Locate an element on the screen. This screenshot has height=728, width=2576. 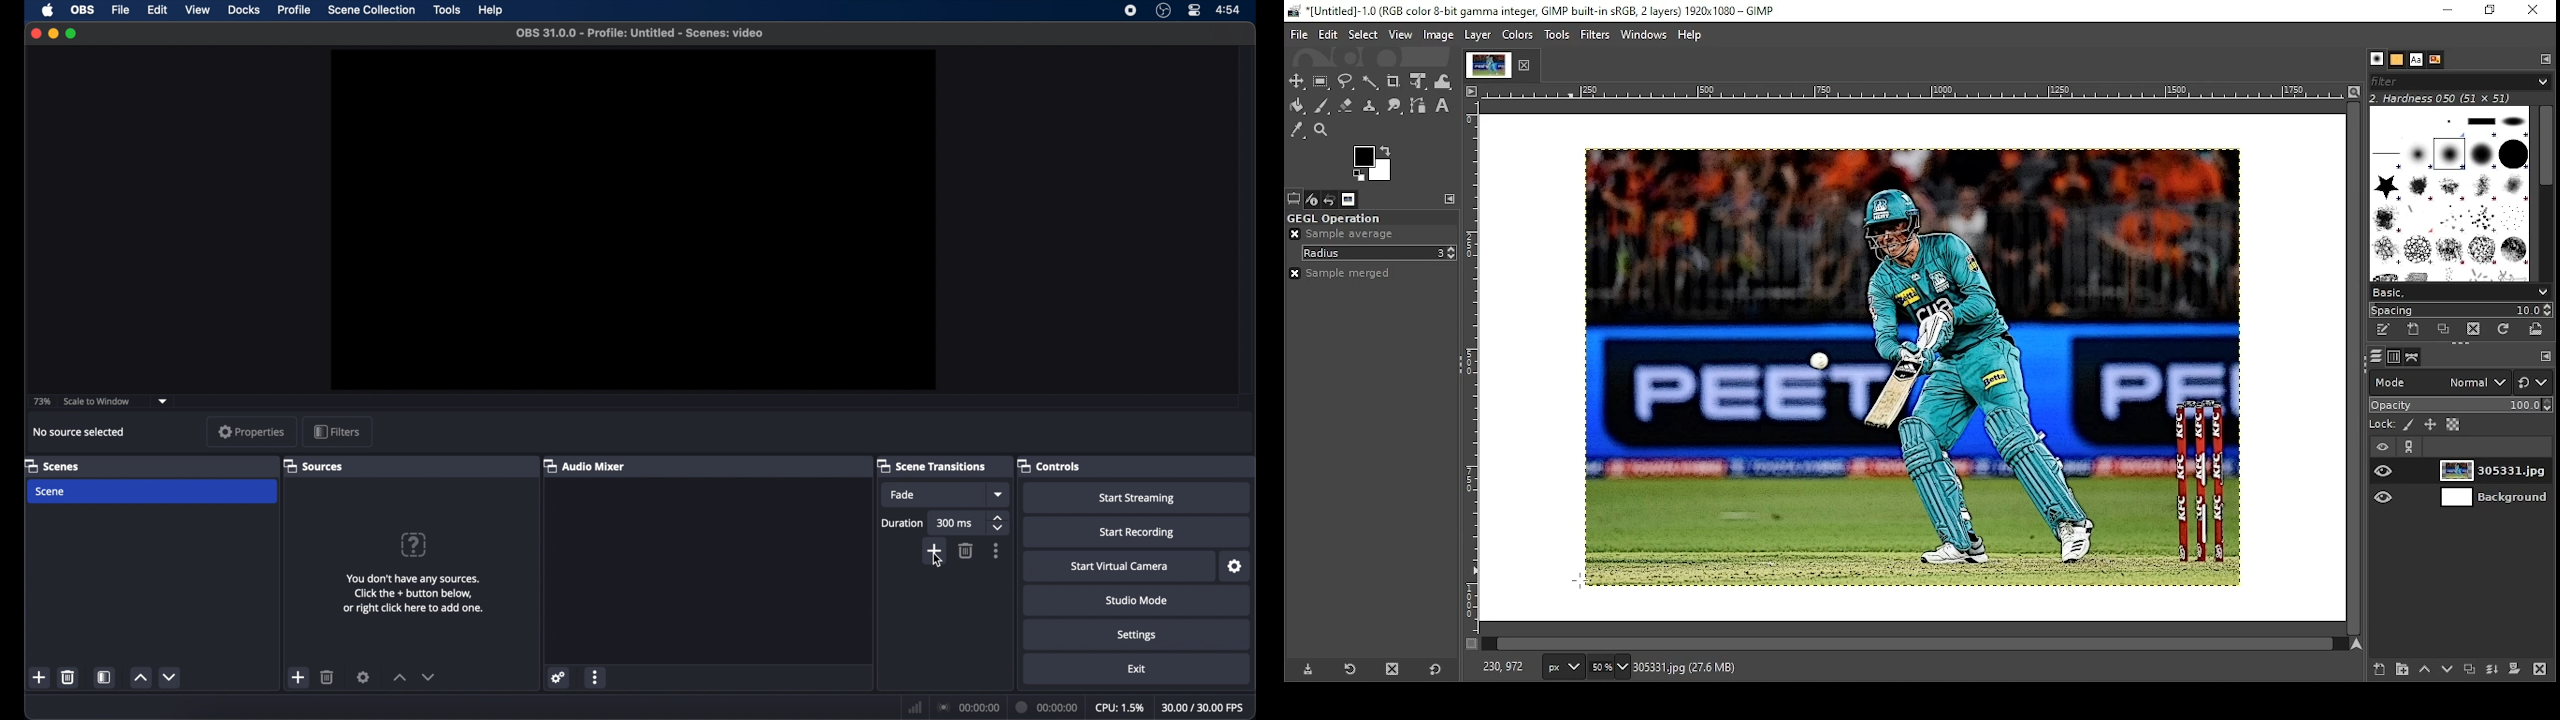
duration is located at coordinates (903, 523).